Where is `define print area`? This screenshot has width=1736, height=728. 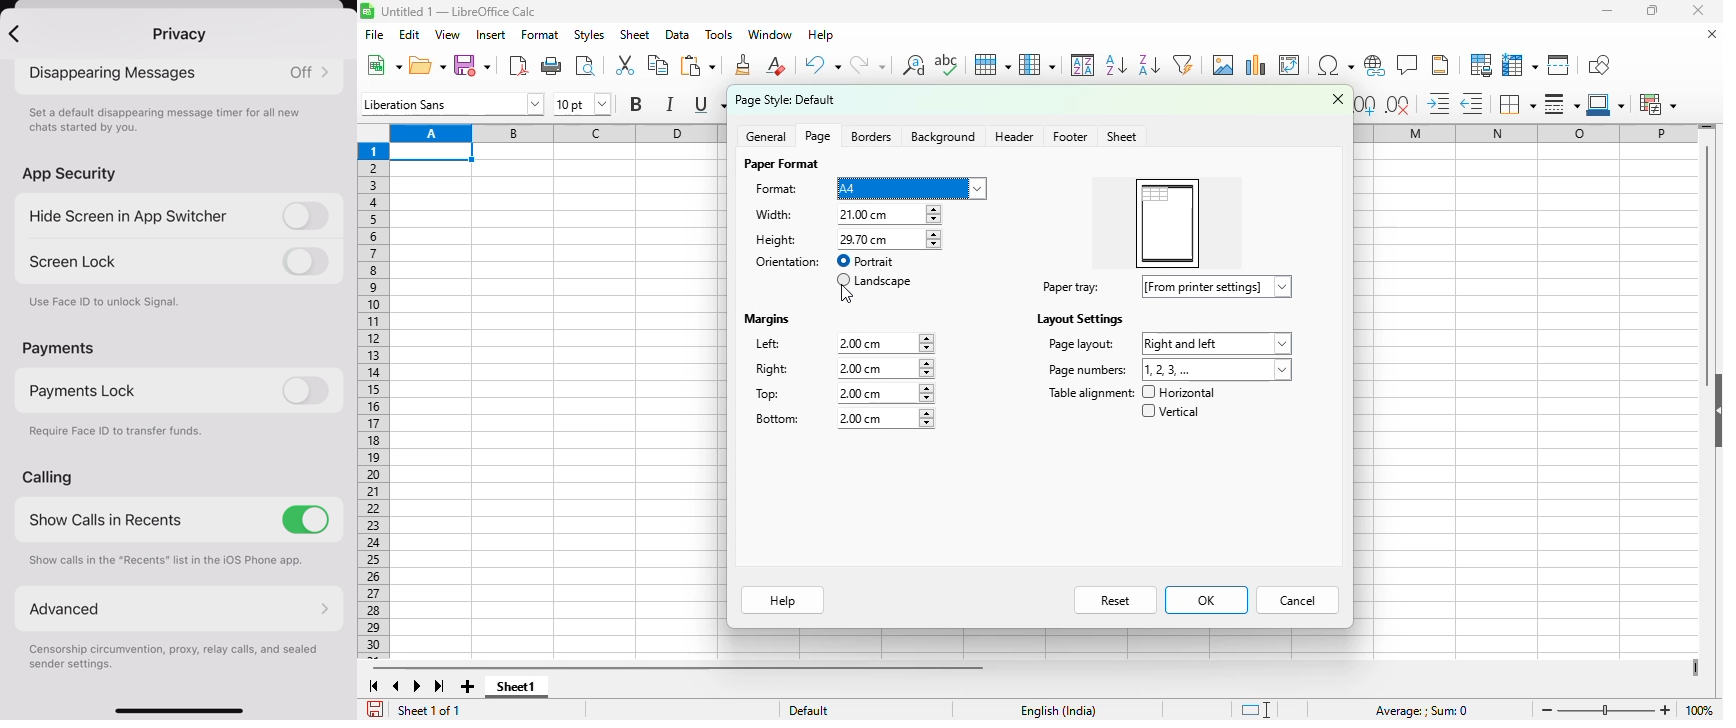 define print area is located at coordinates (1481, 65).